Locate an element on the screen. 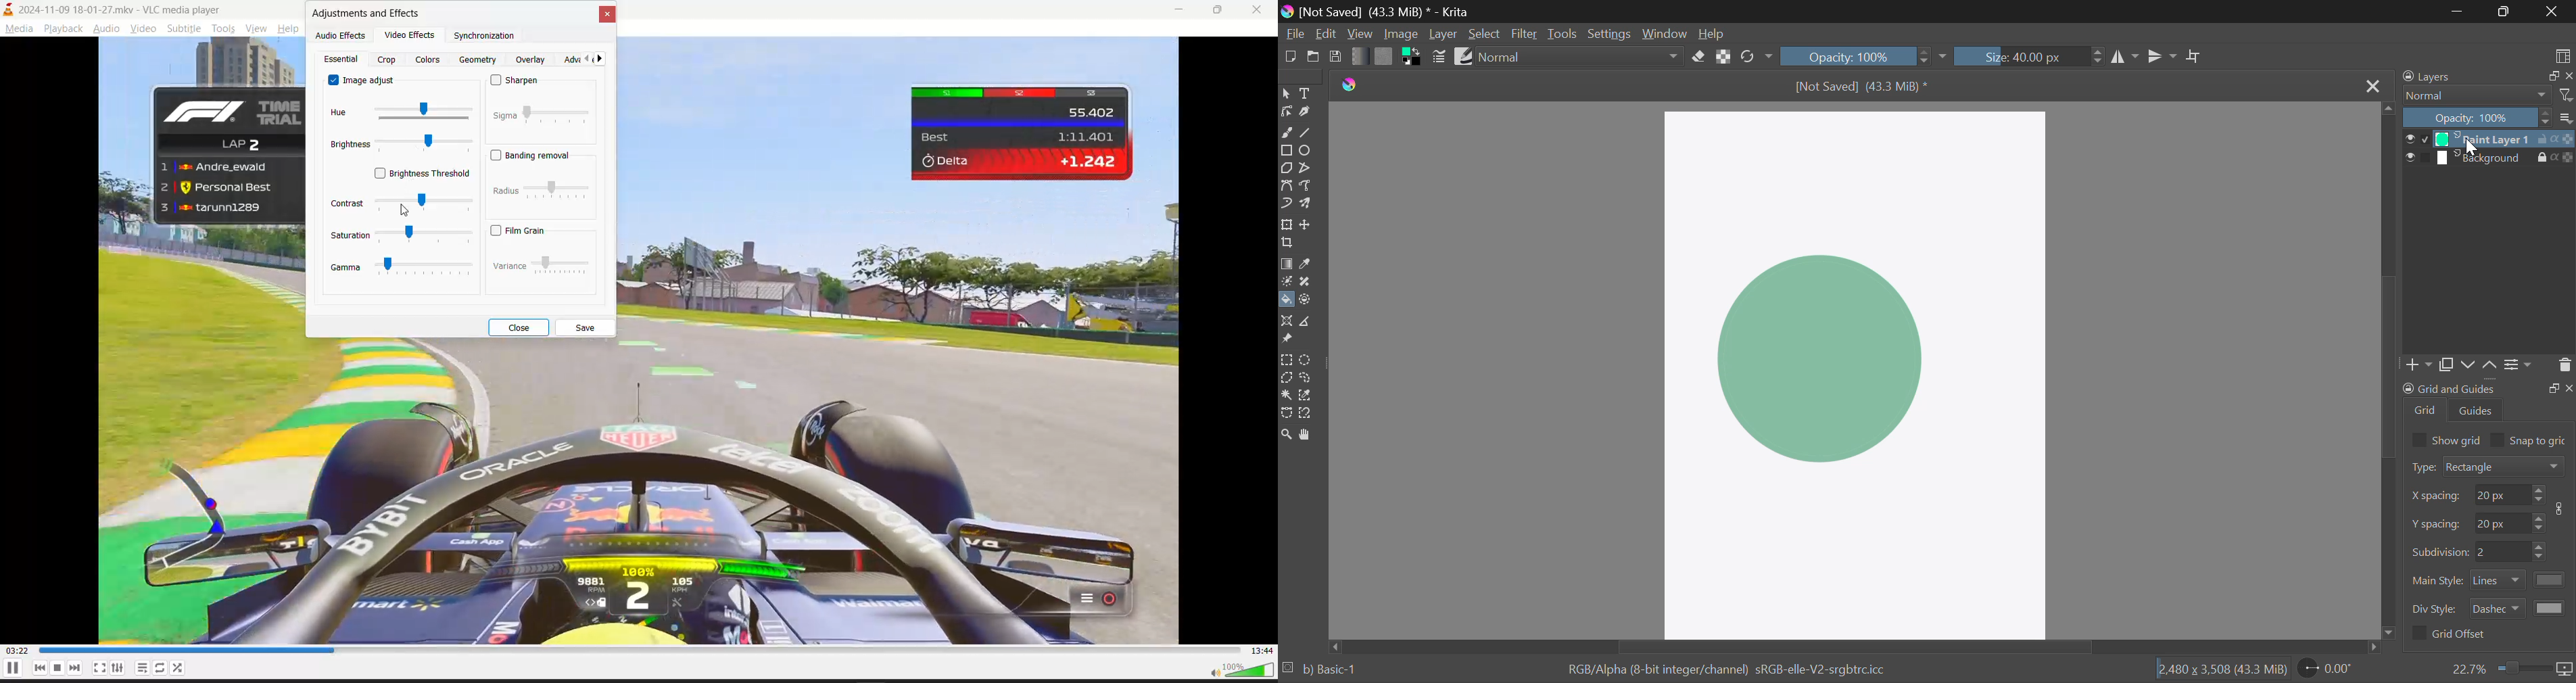 The height and width of the screenshot is (700, 2576). synchronization is located at coordinates (489, 39).